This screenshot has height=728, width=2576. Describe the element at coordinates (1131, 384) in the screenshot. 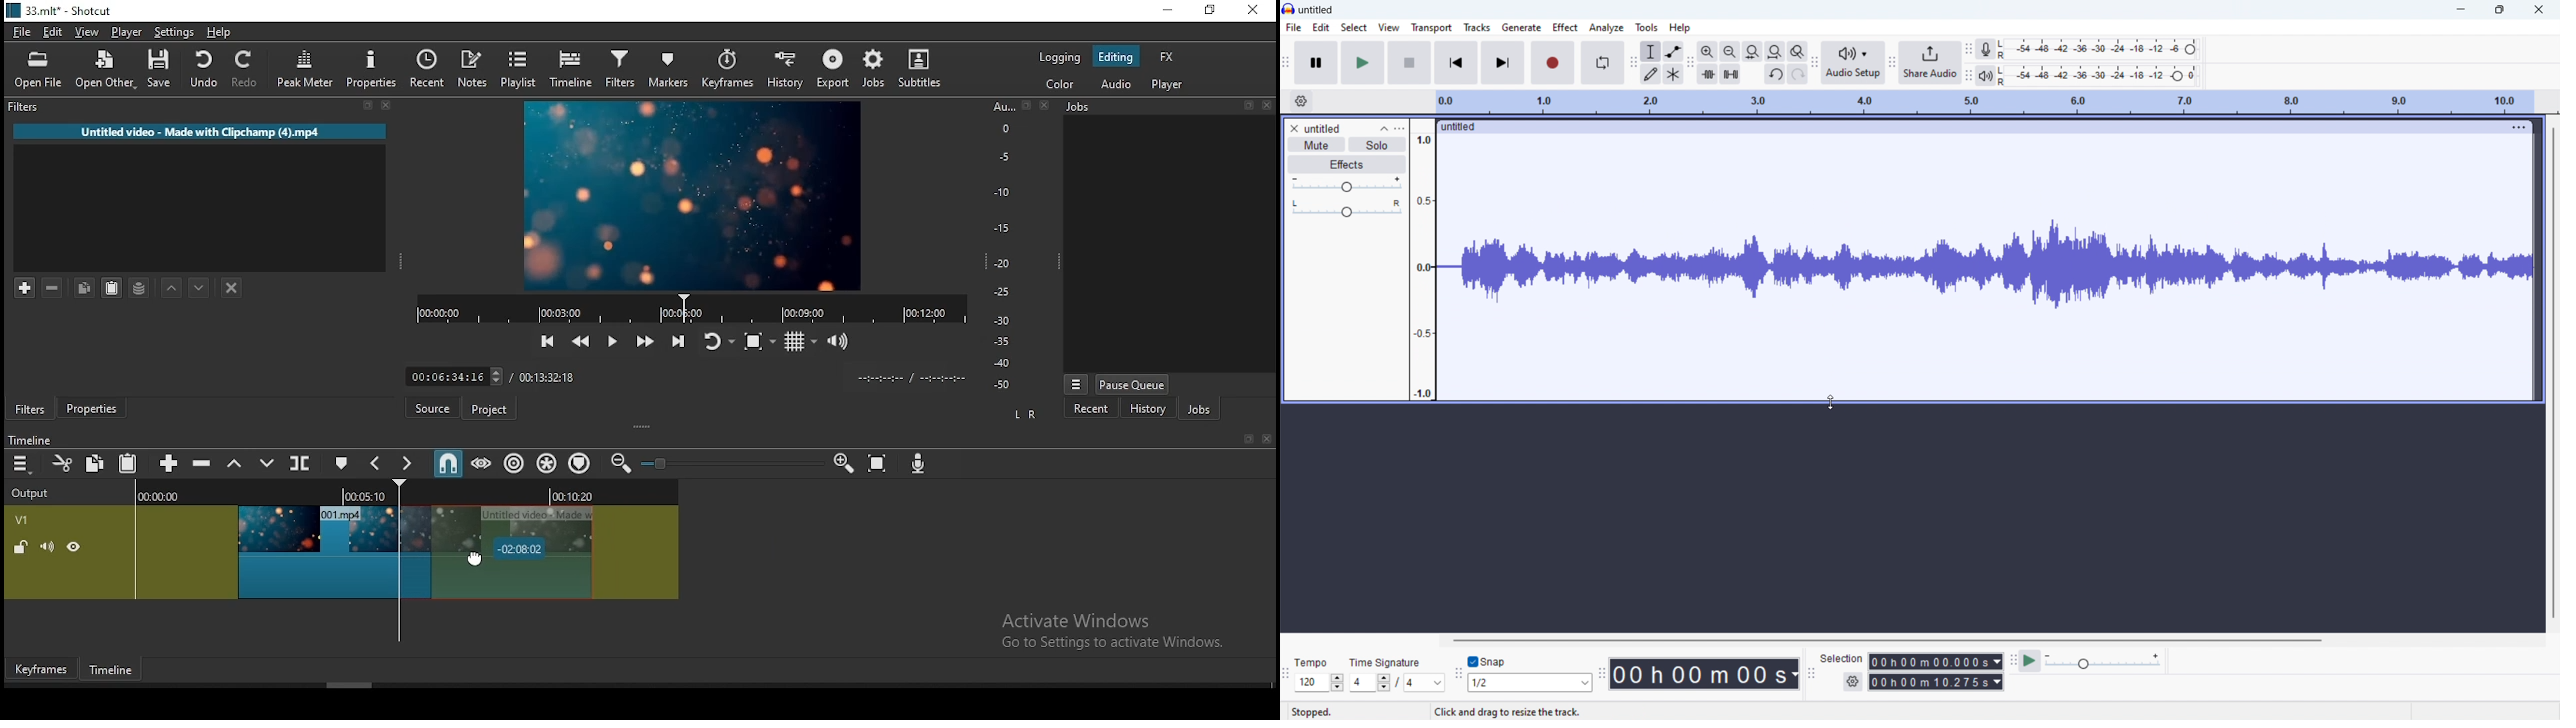

I see `pause queue` at that location.